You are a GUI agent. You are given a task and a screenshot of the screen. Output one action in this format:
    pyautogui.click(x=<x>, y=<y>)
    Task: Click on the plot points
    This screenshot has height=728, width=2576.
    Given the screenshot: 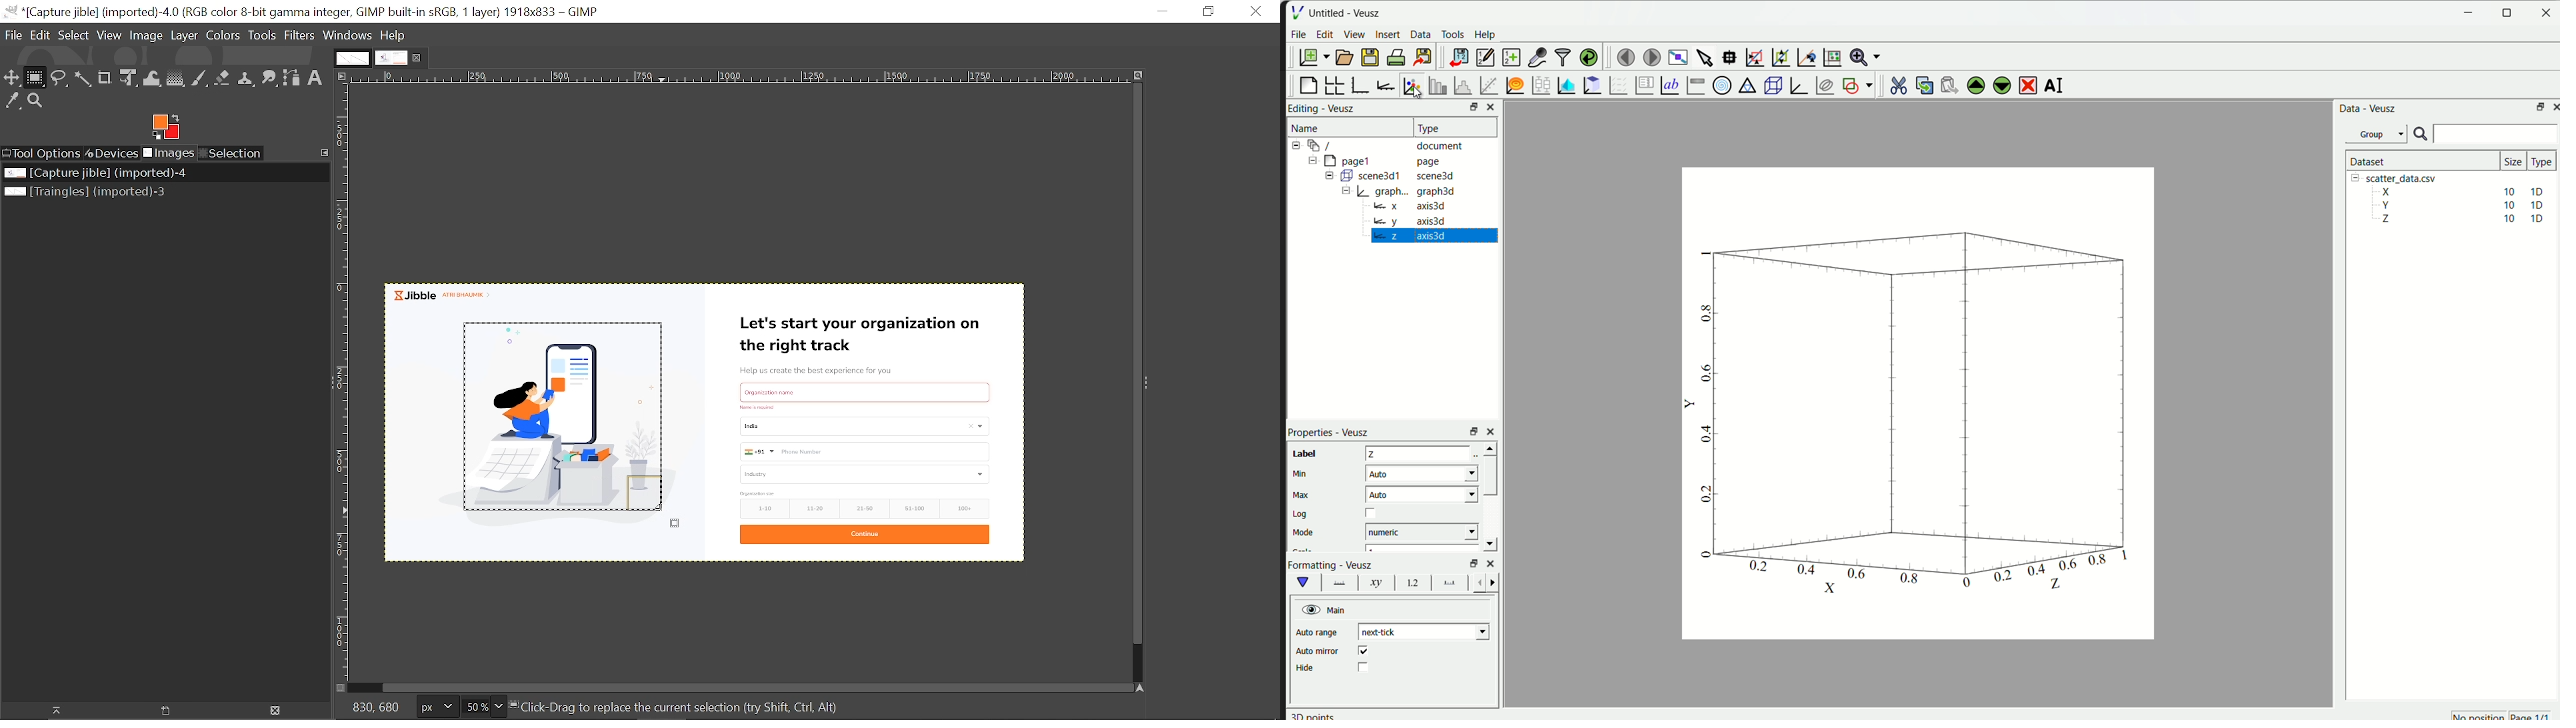 What is the action you would take?
    pyautogui.click(x=1409, y=86)
    